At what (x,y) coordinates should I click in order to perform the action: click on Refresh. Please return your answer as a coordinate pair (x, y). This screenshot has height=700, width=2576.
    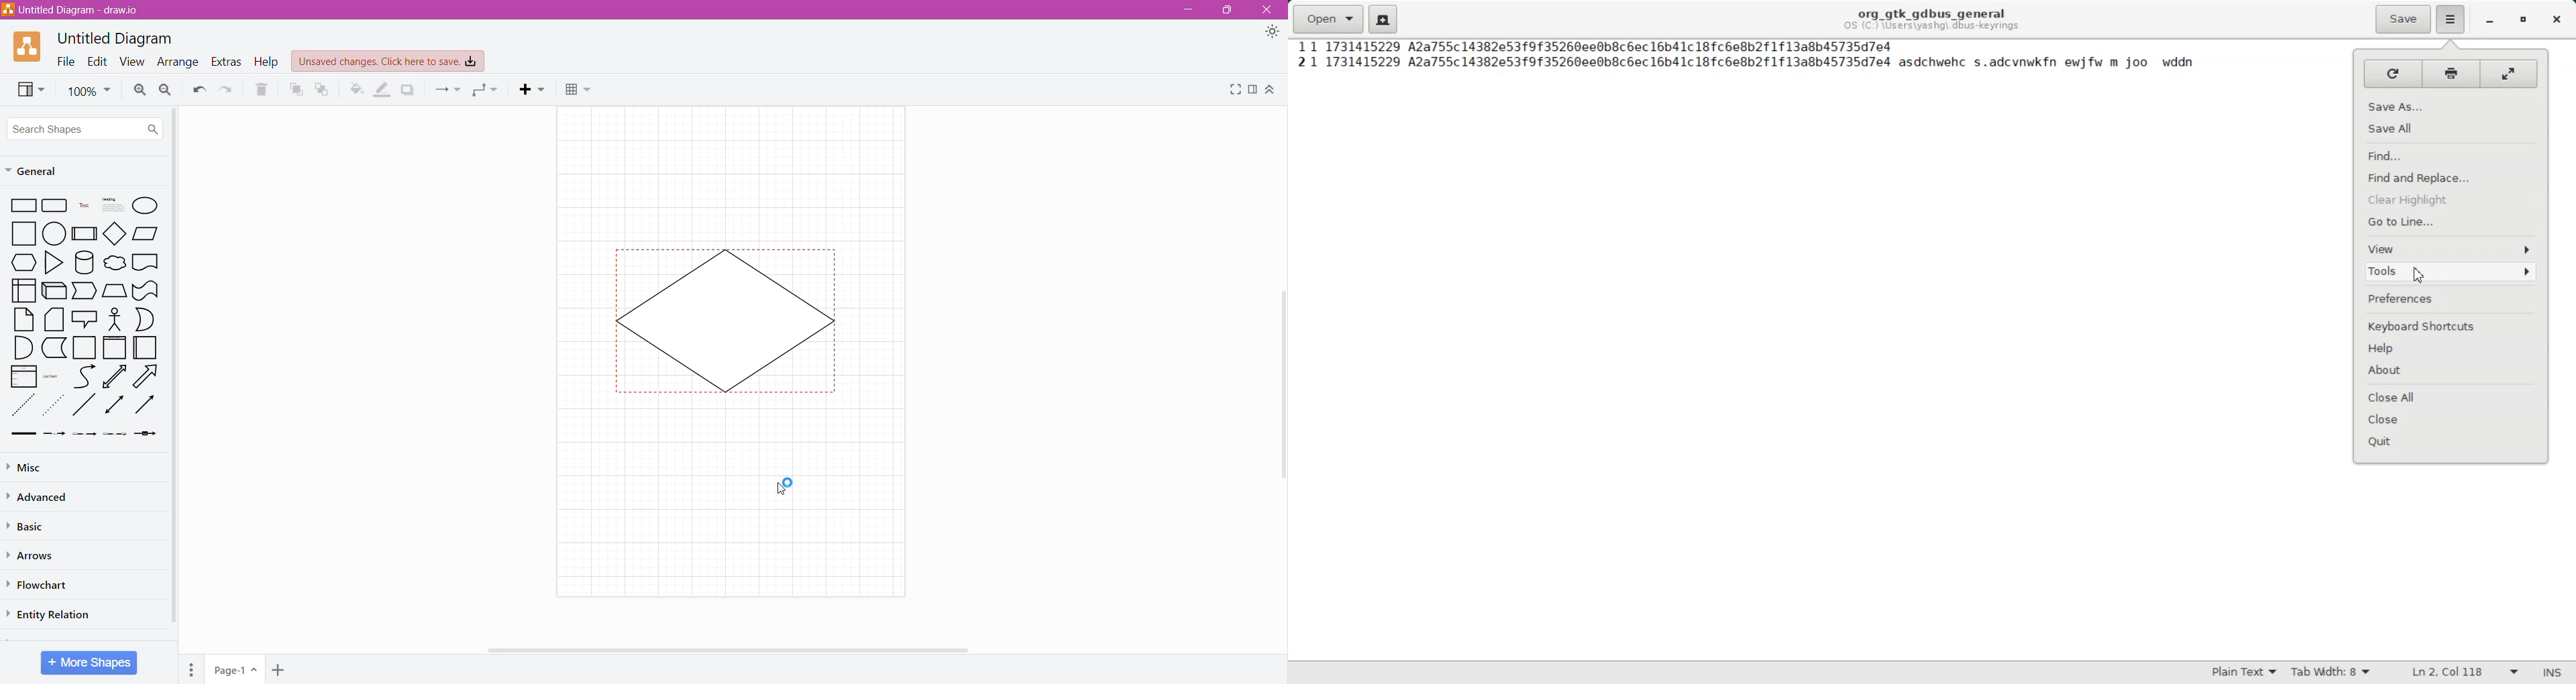
    Looking at the image, I should click on (2393, 74).